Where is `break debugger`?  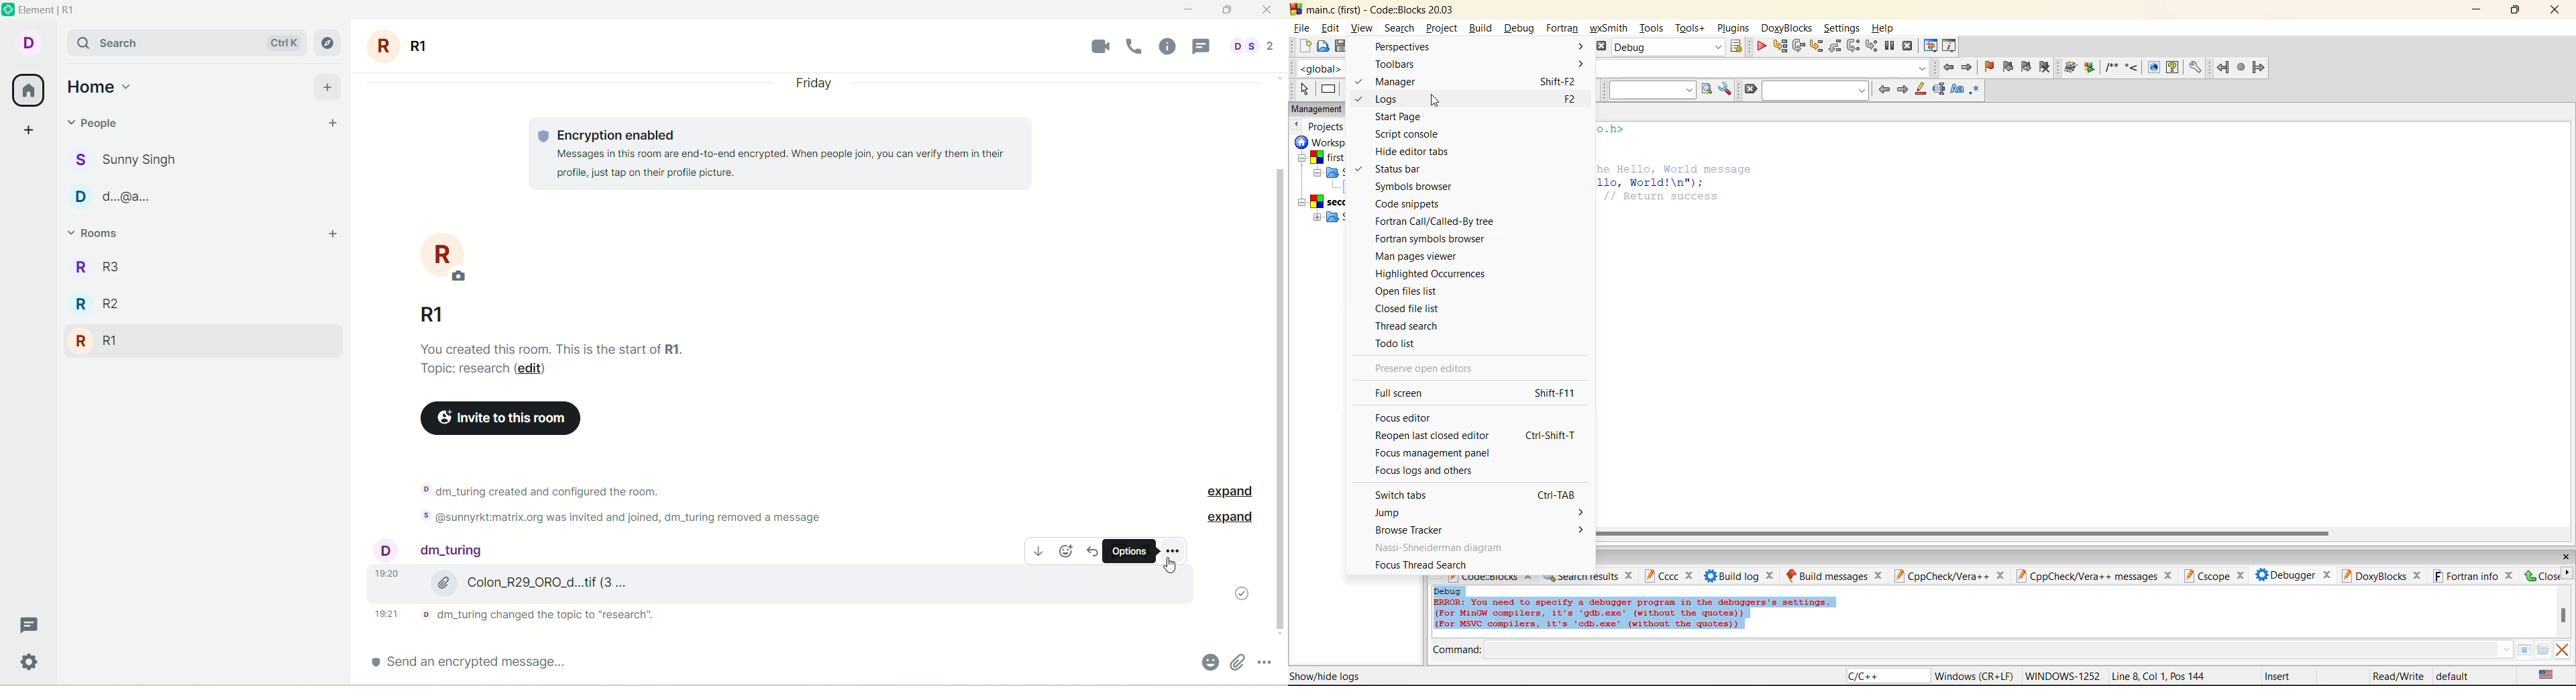
break debugger is located at coordinates (1890, 46).